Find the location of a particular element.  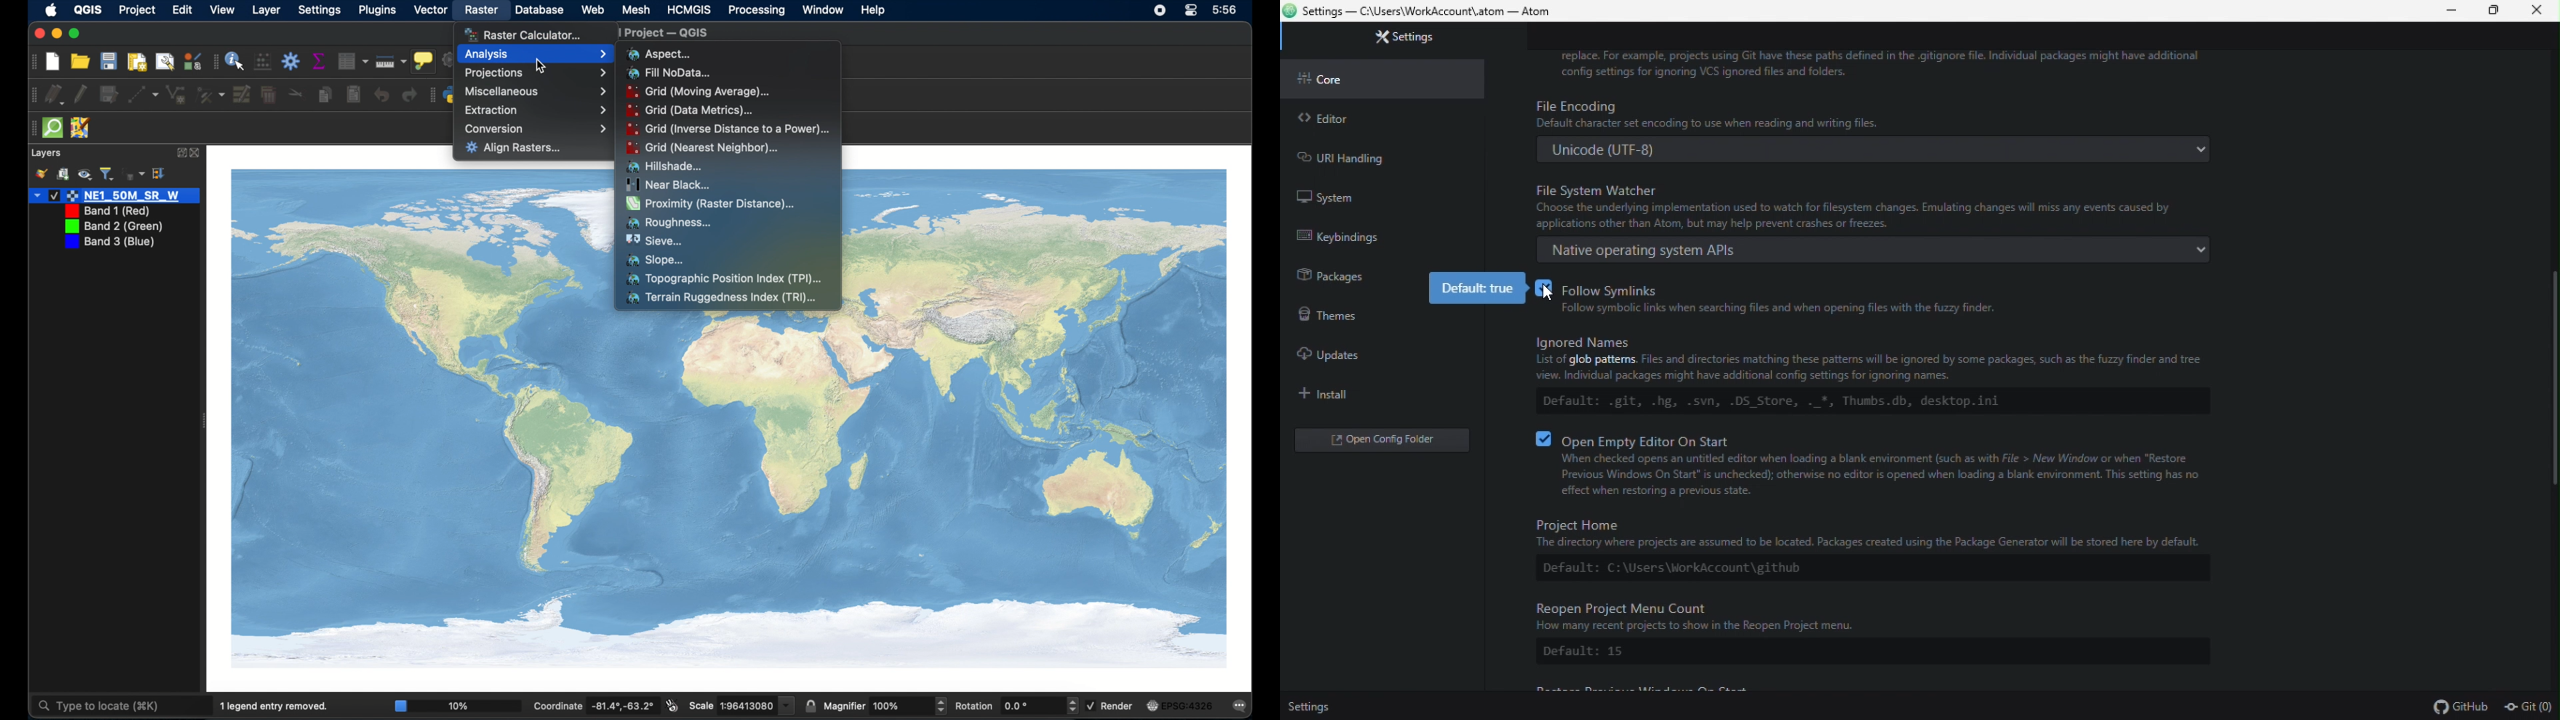

increase/decrease arrows  is located at coordinates (941, 705).